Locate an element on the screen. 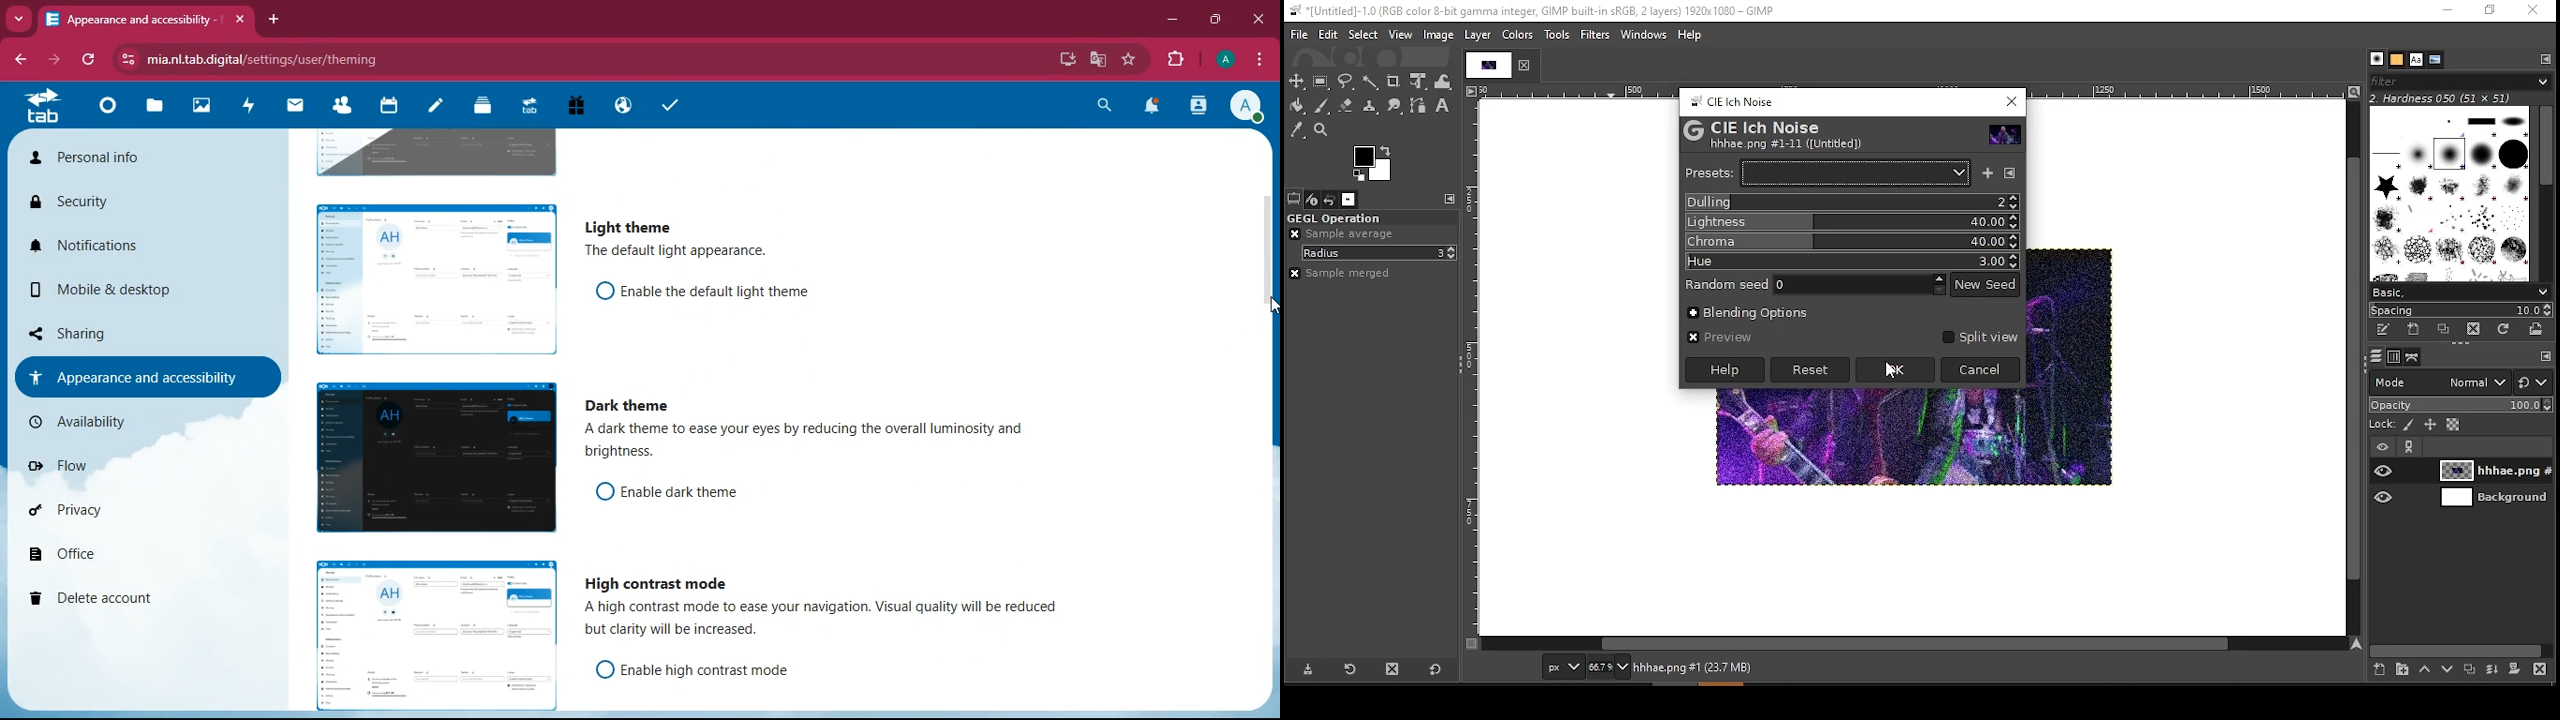 The image size is (2576, 728). zoom status is located at coordinates (1609, 666).